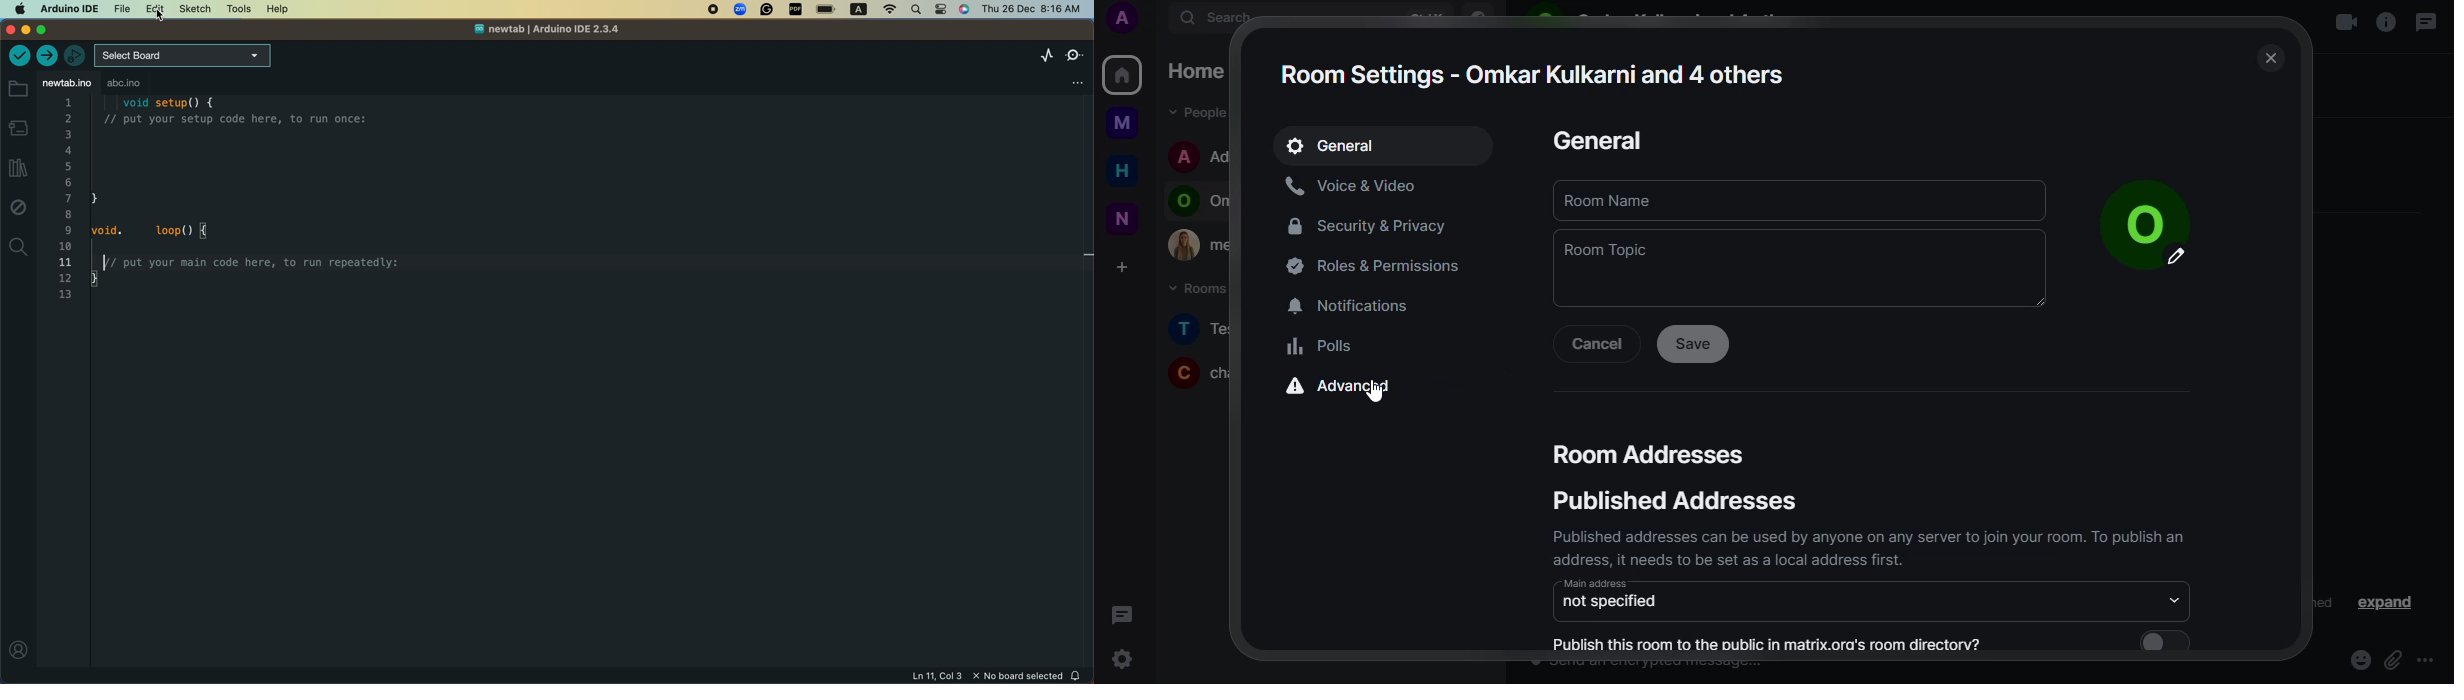 This screenshot has height=700, width=2464. What do you see at coordinates (1359, 185) in the screenshot?
I see `voice & video` at bounding box center [1359, 185].